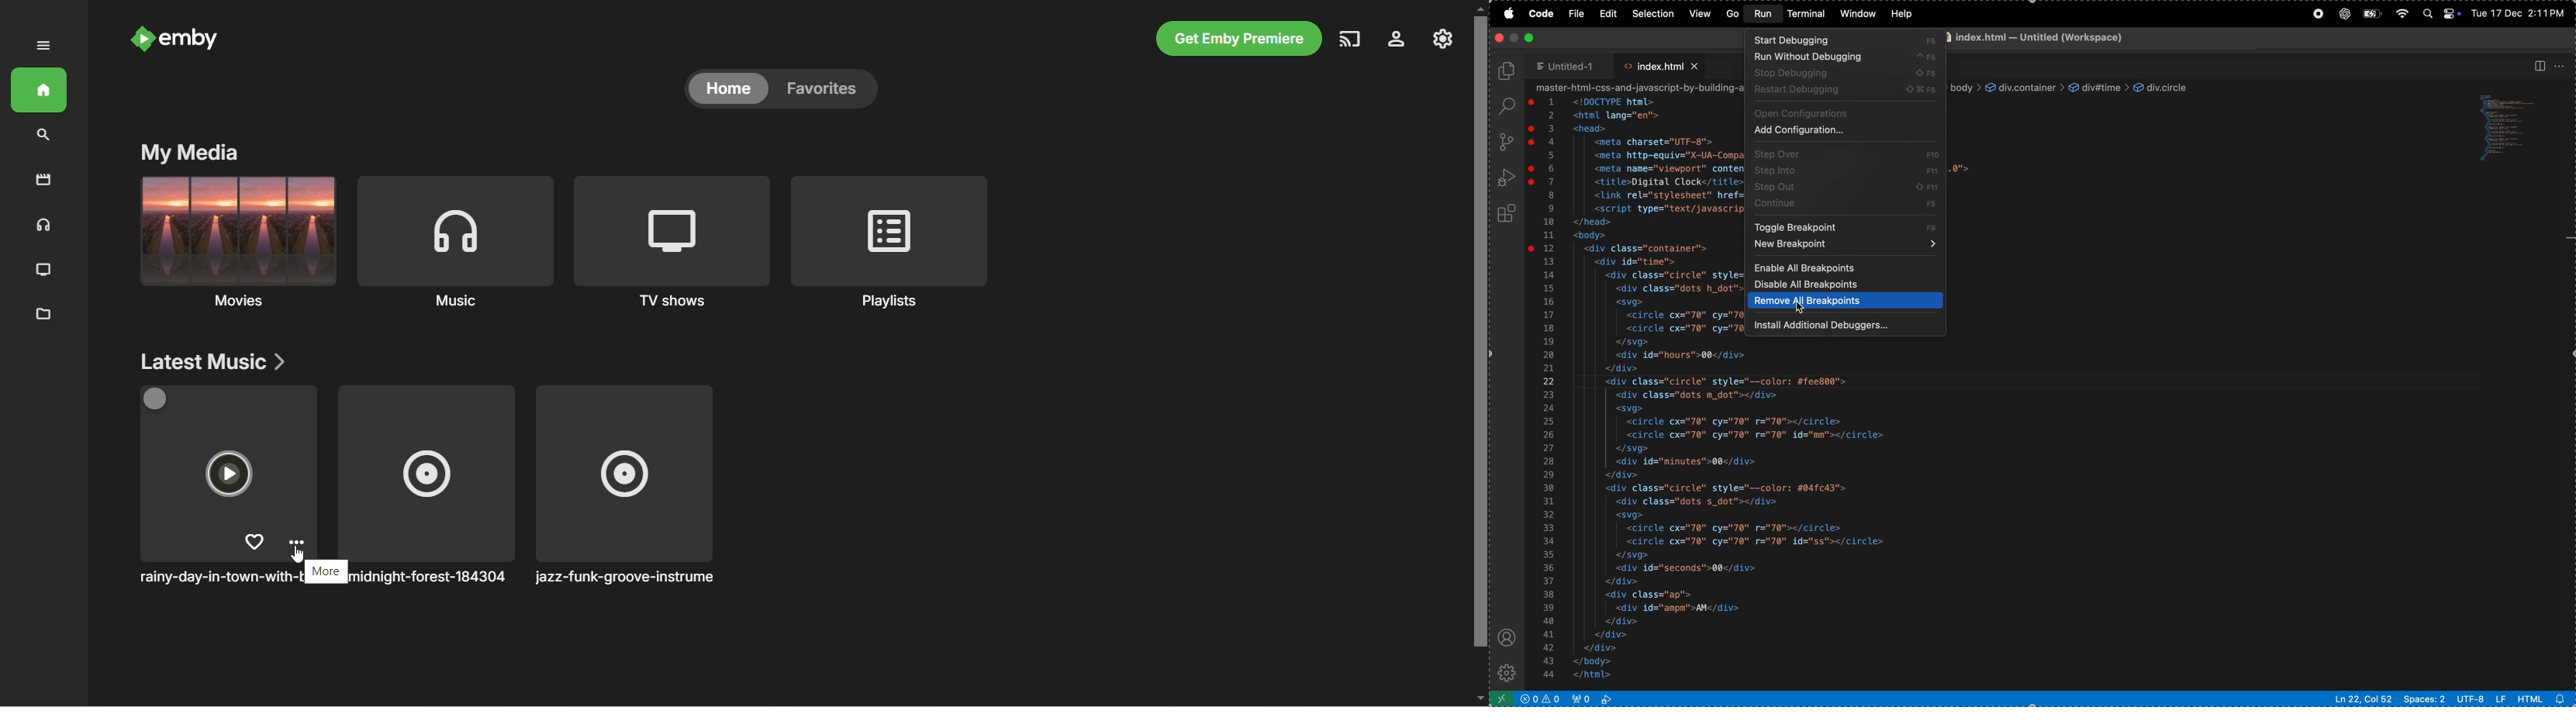  I want to click on code block written in html for a web page, so click(1760, 515).